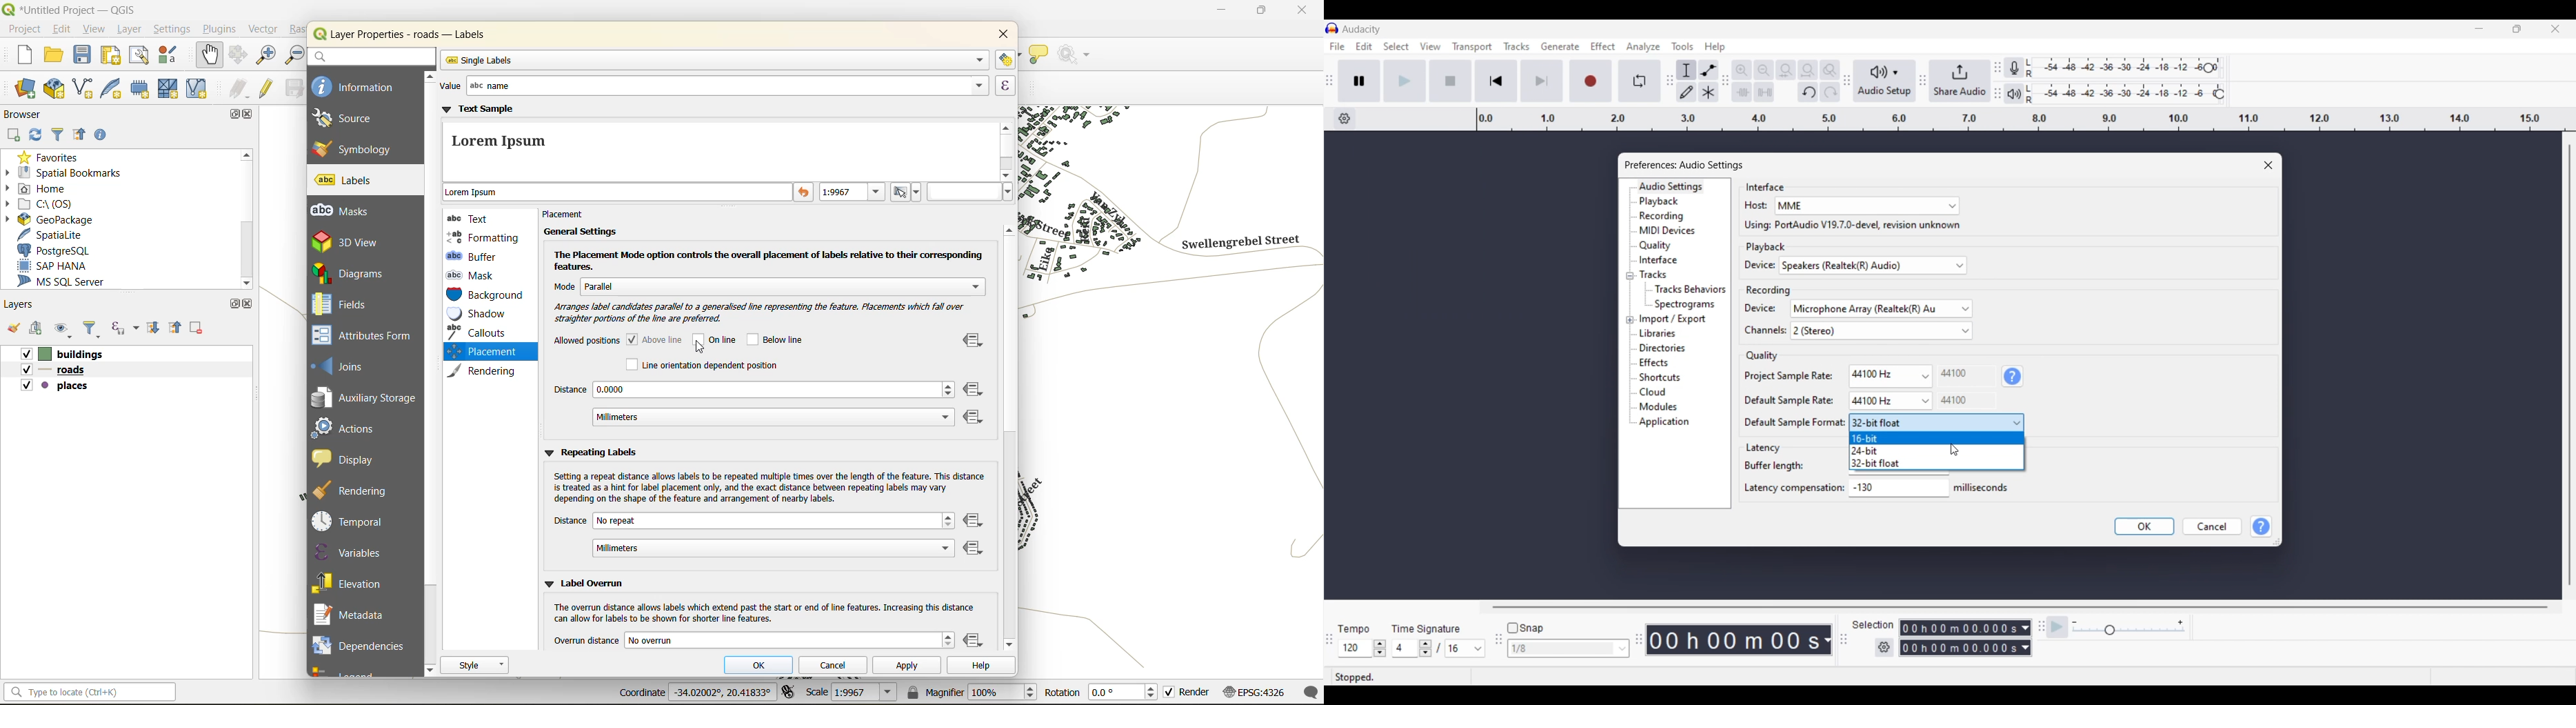 The image size is (2576, 728). Describe the element at coordinates (92, 693) in the screenshot. I see `status bar` at that location.